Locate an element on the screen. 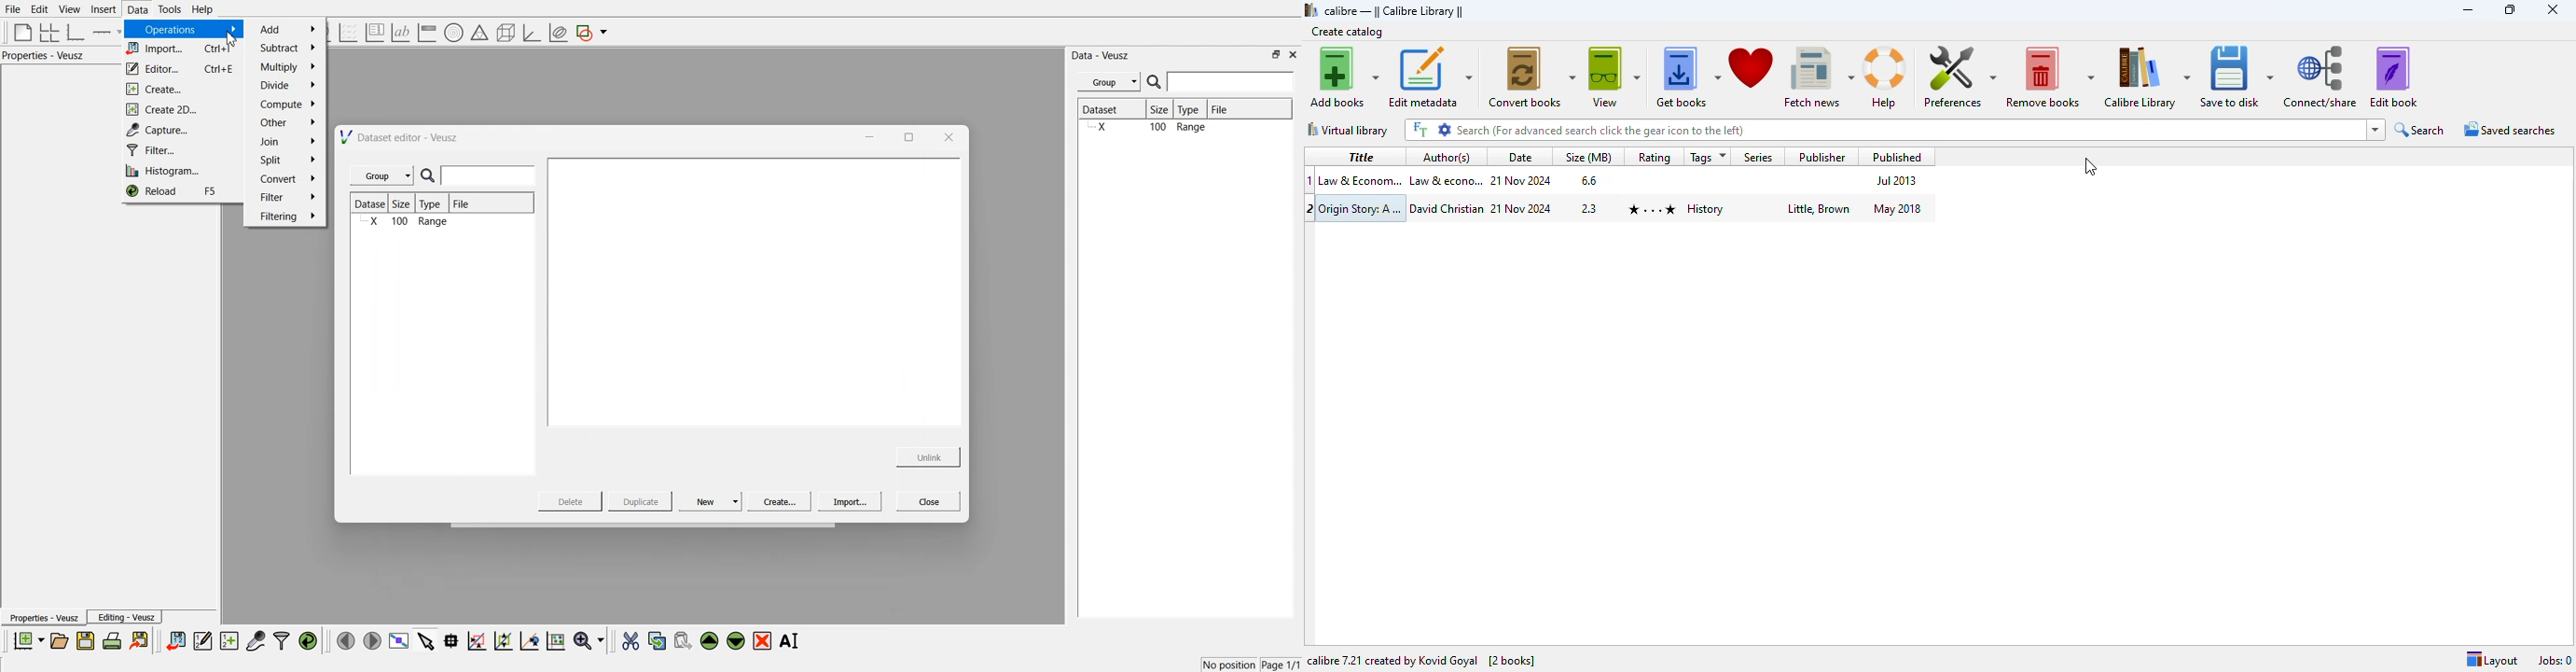  File is located at coordinates (14, 10).